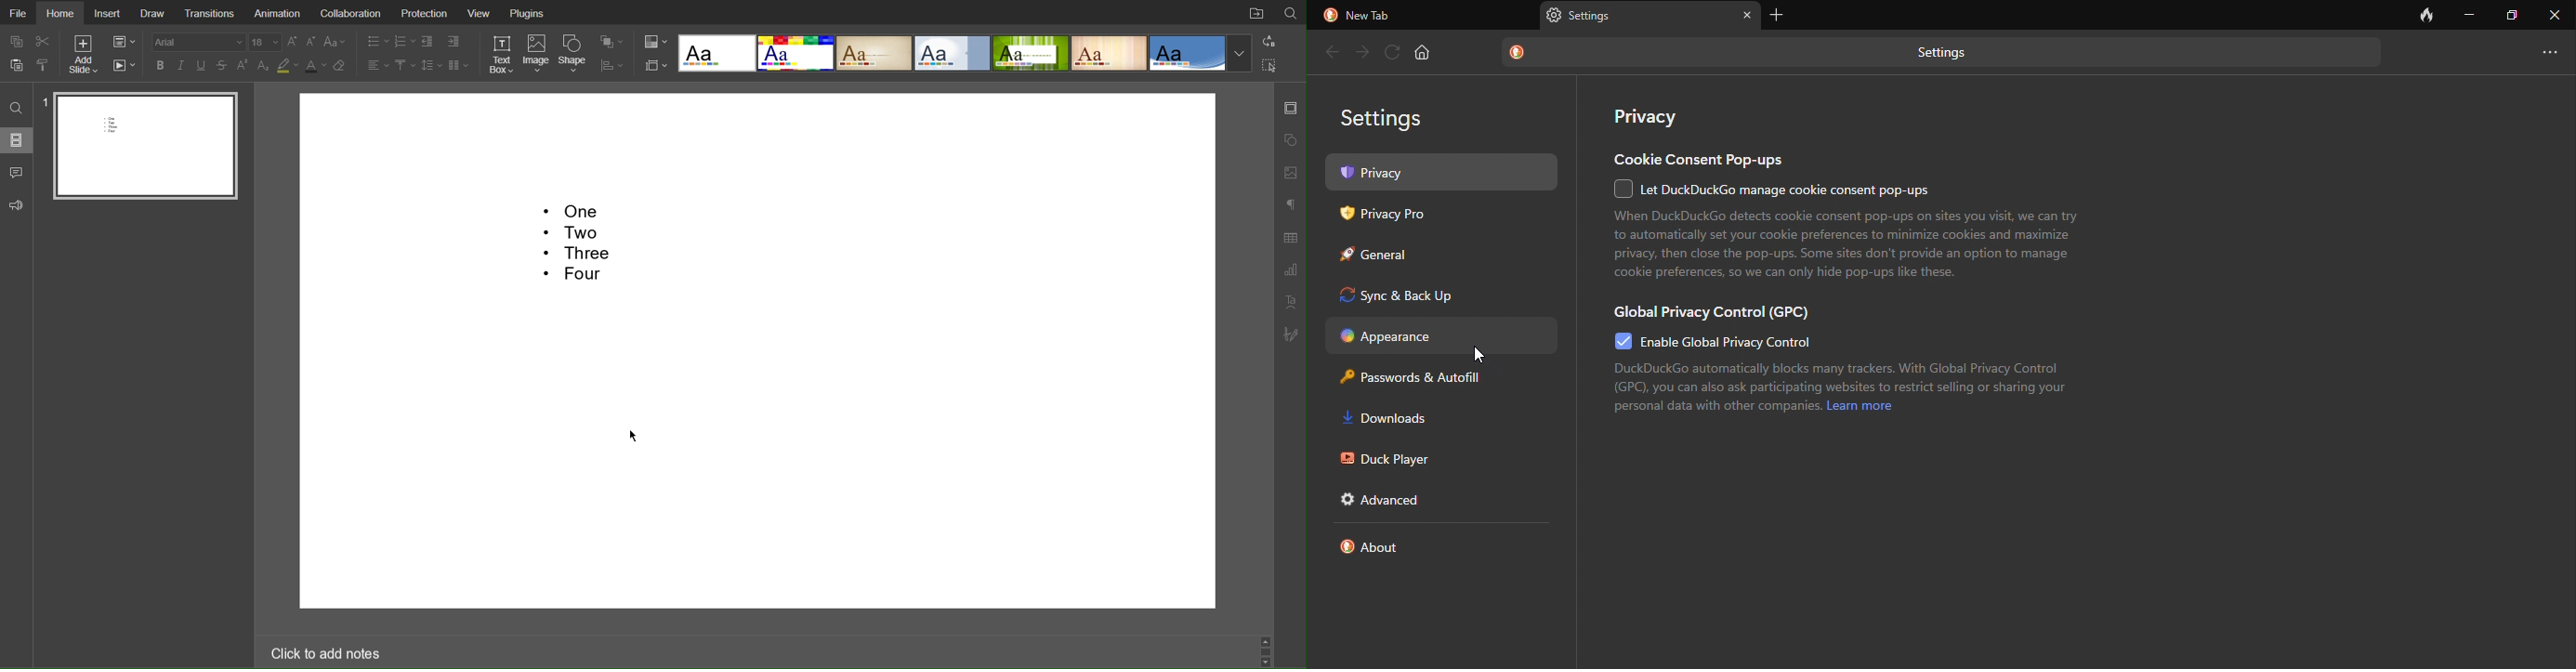 This screenshot has height=672, width=2576. Describe the element at coordinates (422, 12) in the screenshot. I see `Protection` at that location.